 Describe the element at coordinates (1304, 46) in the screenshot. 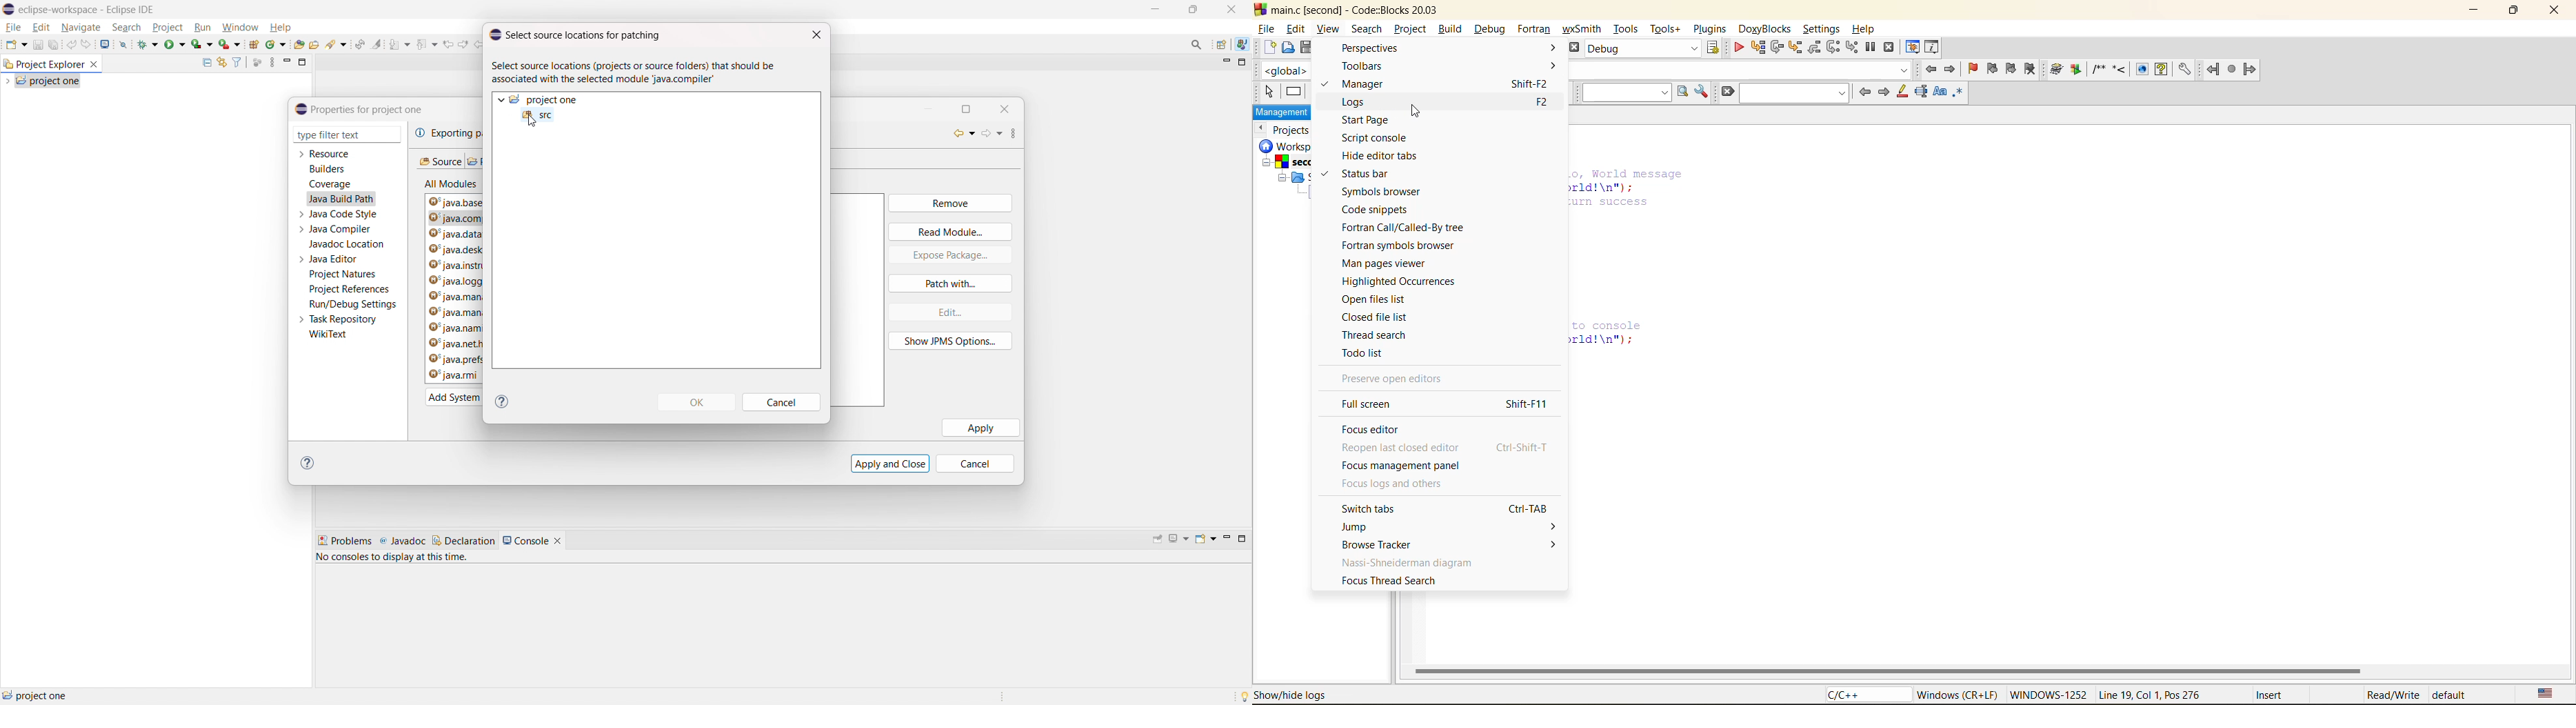

I see `save` at that location.